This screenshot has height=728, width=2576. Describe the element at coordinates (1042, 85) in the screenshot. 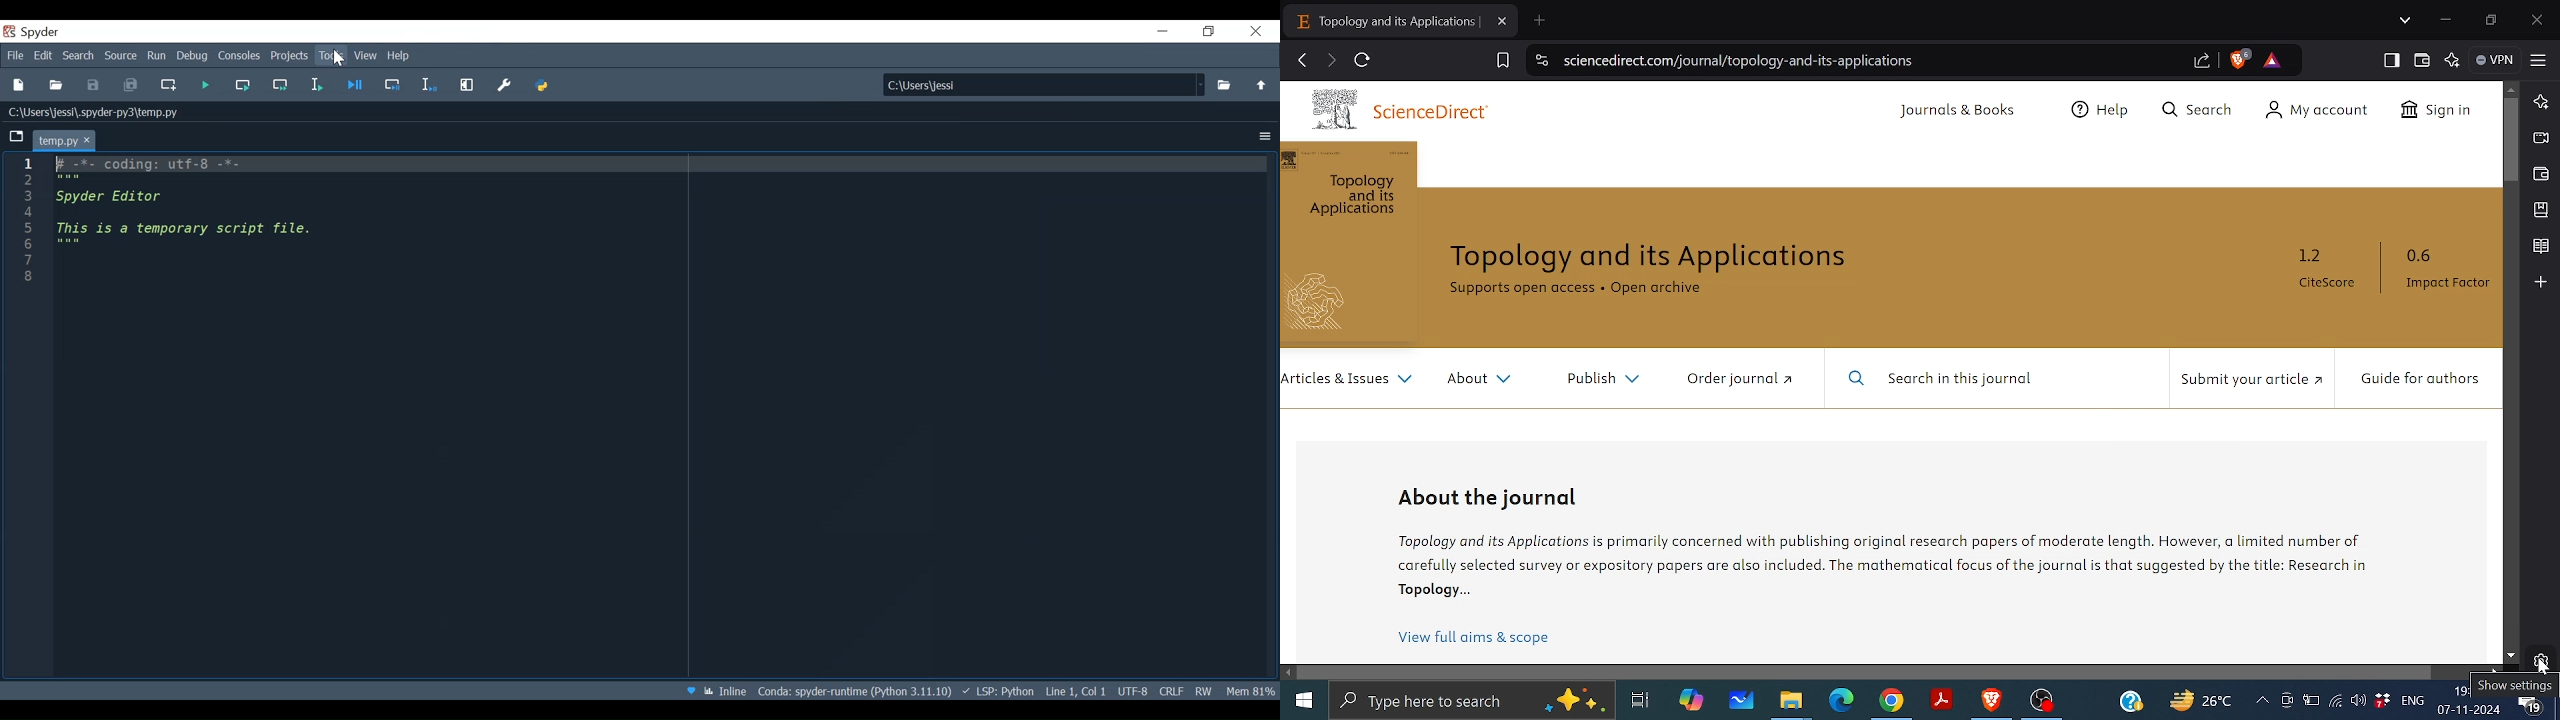

I see `Find in Files` at that location.